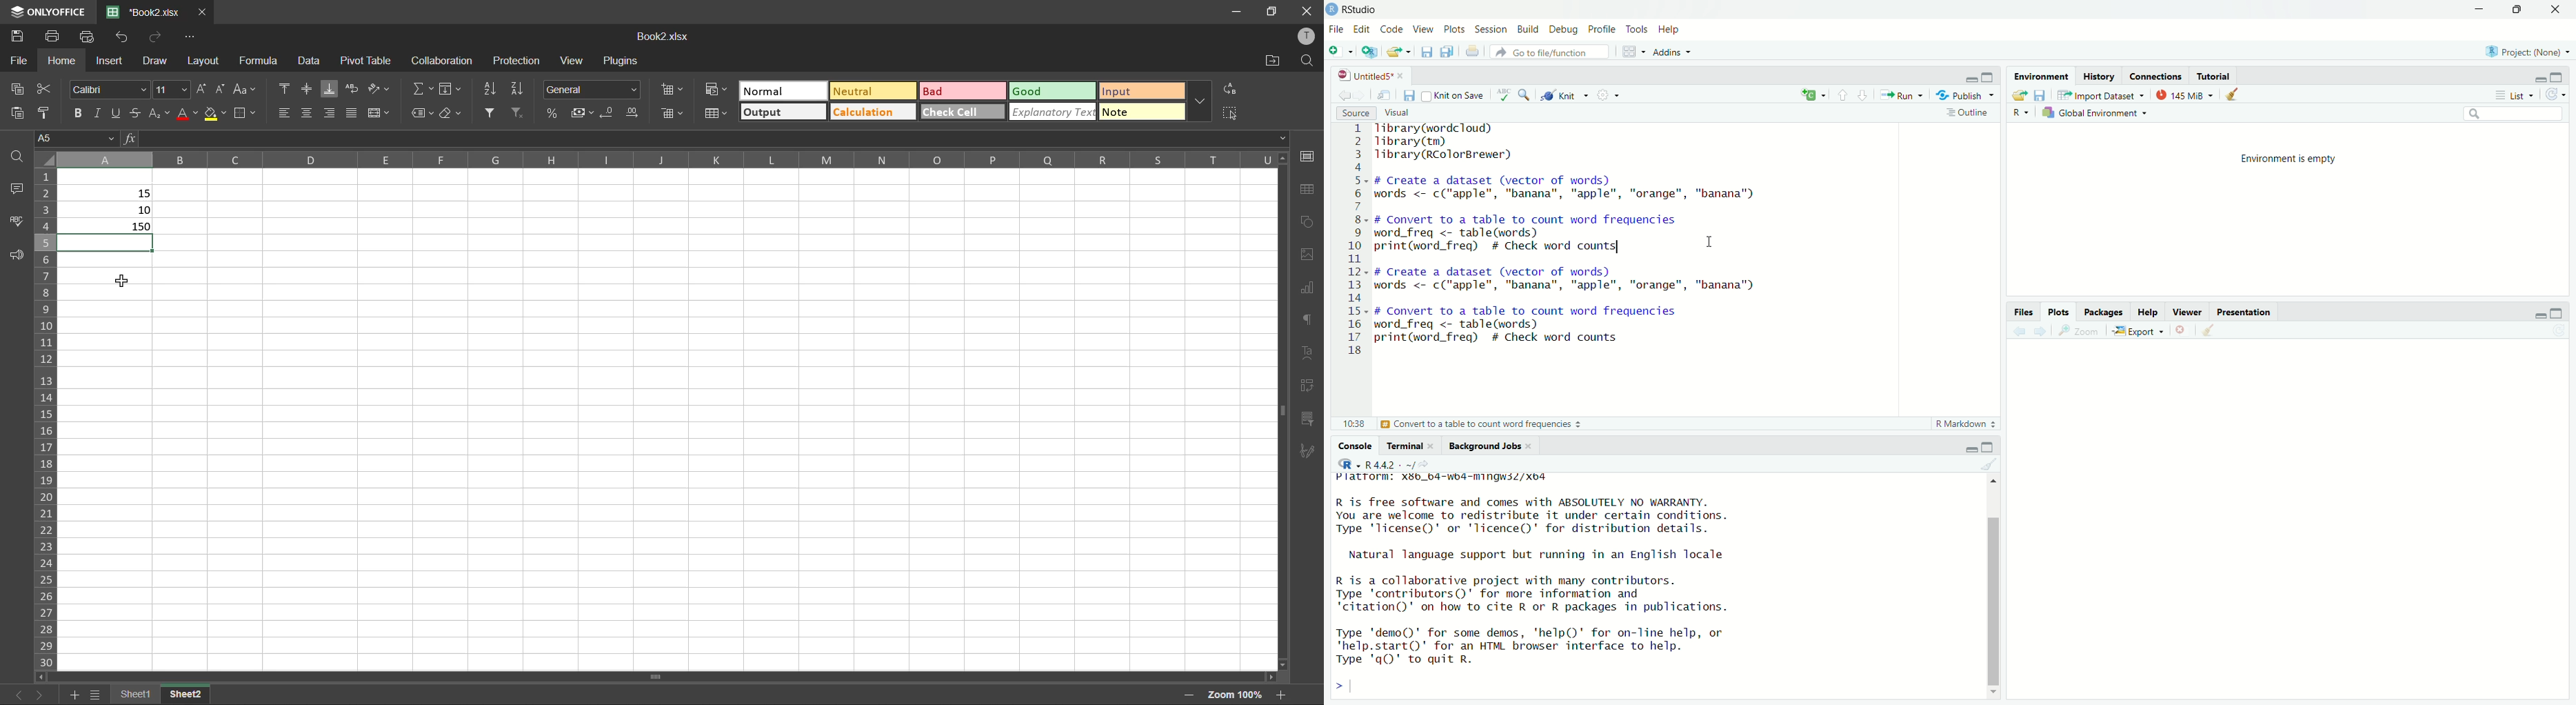  Describe the element at coordinates (121, 279) in the screenshot. I see `cursor` at that location.